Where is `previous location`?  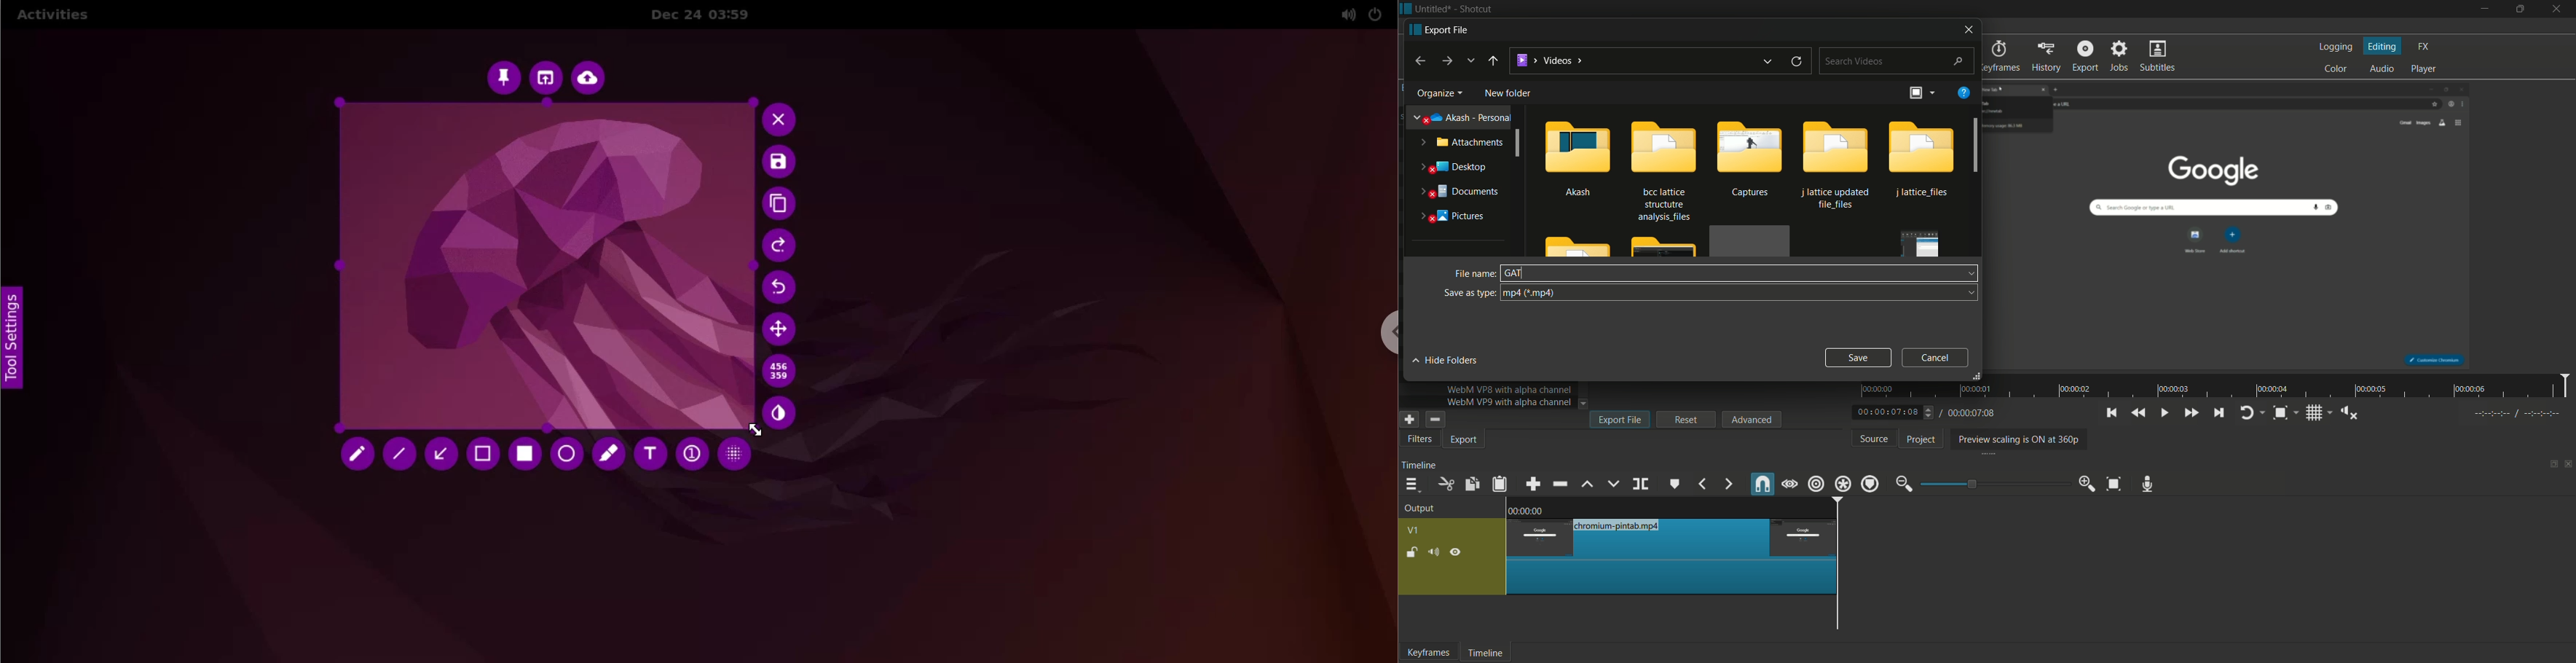 previous location is located at coordinates (1766, 62).